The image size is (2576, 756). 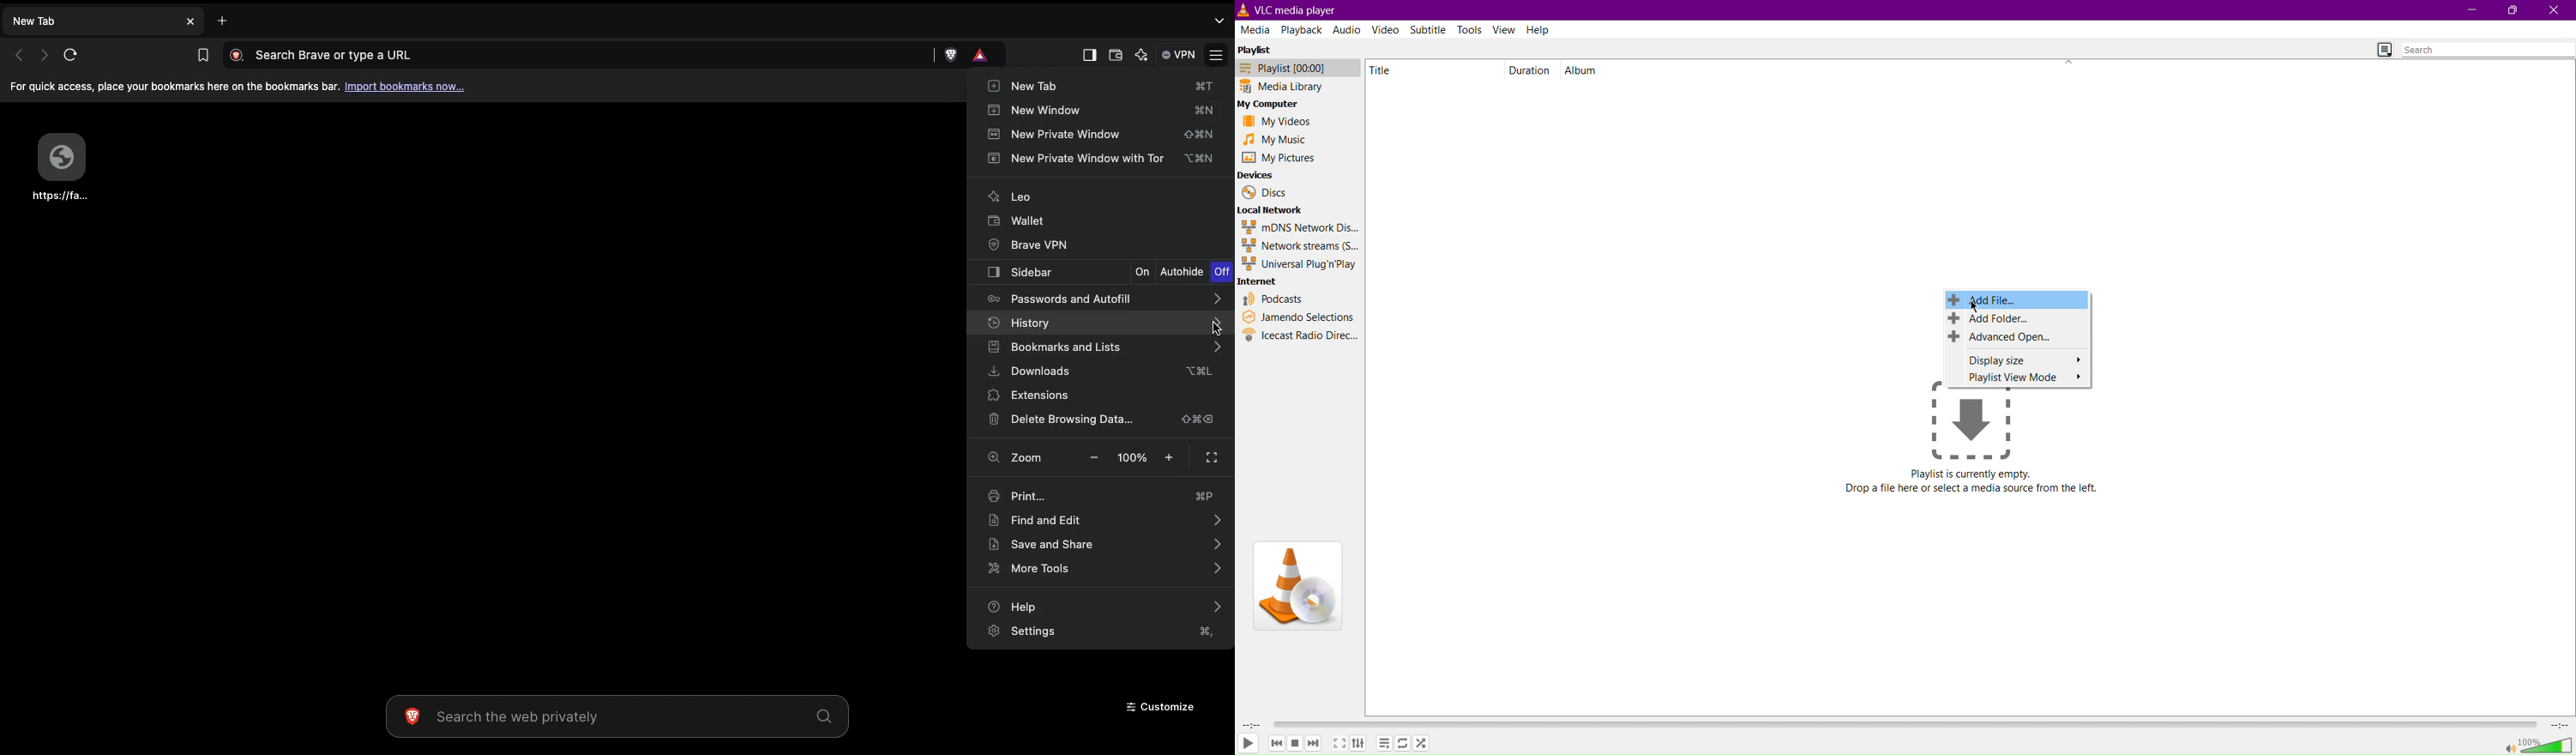 I want to click on Drop a file here or select a media source from the left., so click(x=1973, y=489).